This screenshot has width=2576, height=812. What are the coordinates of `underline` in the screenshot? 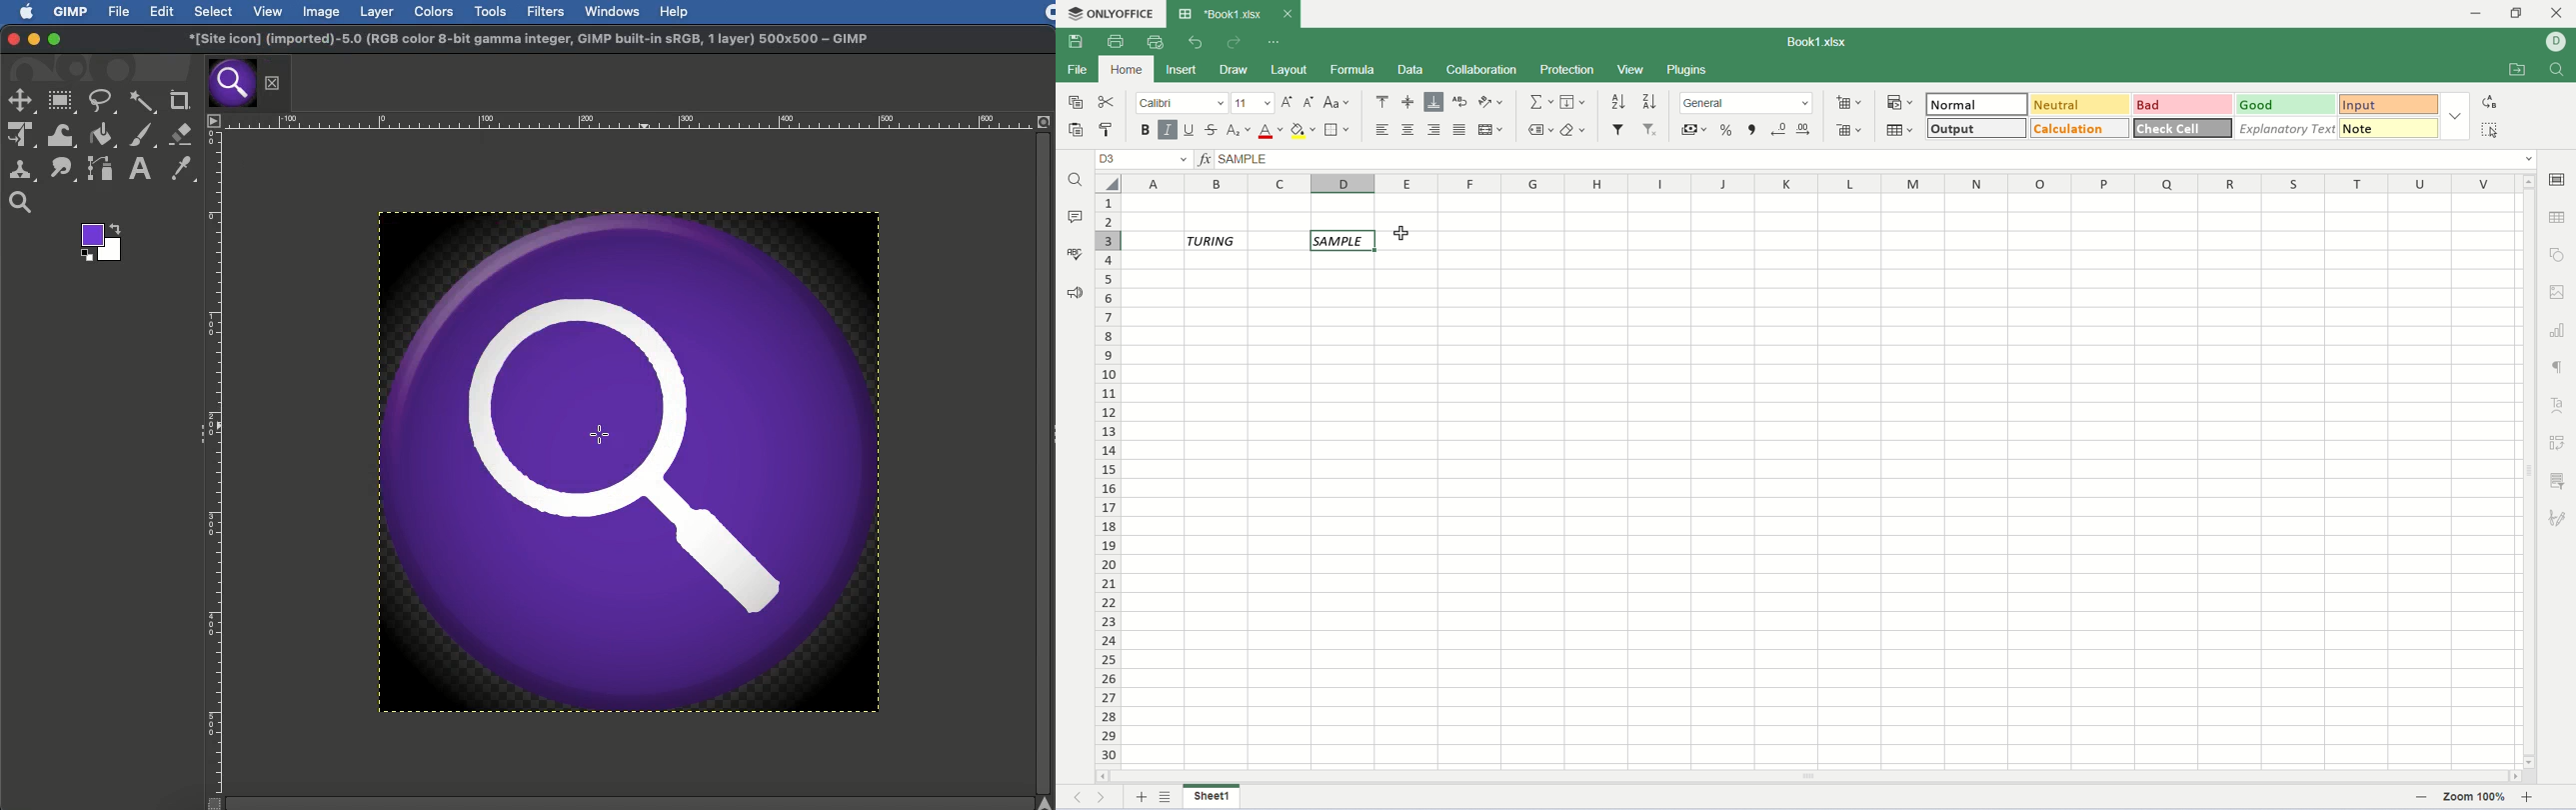 It's located at (1189, 132).